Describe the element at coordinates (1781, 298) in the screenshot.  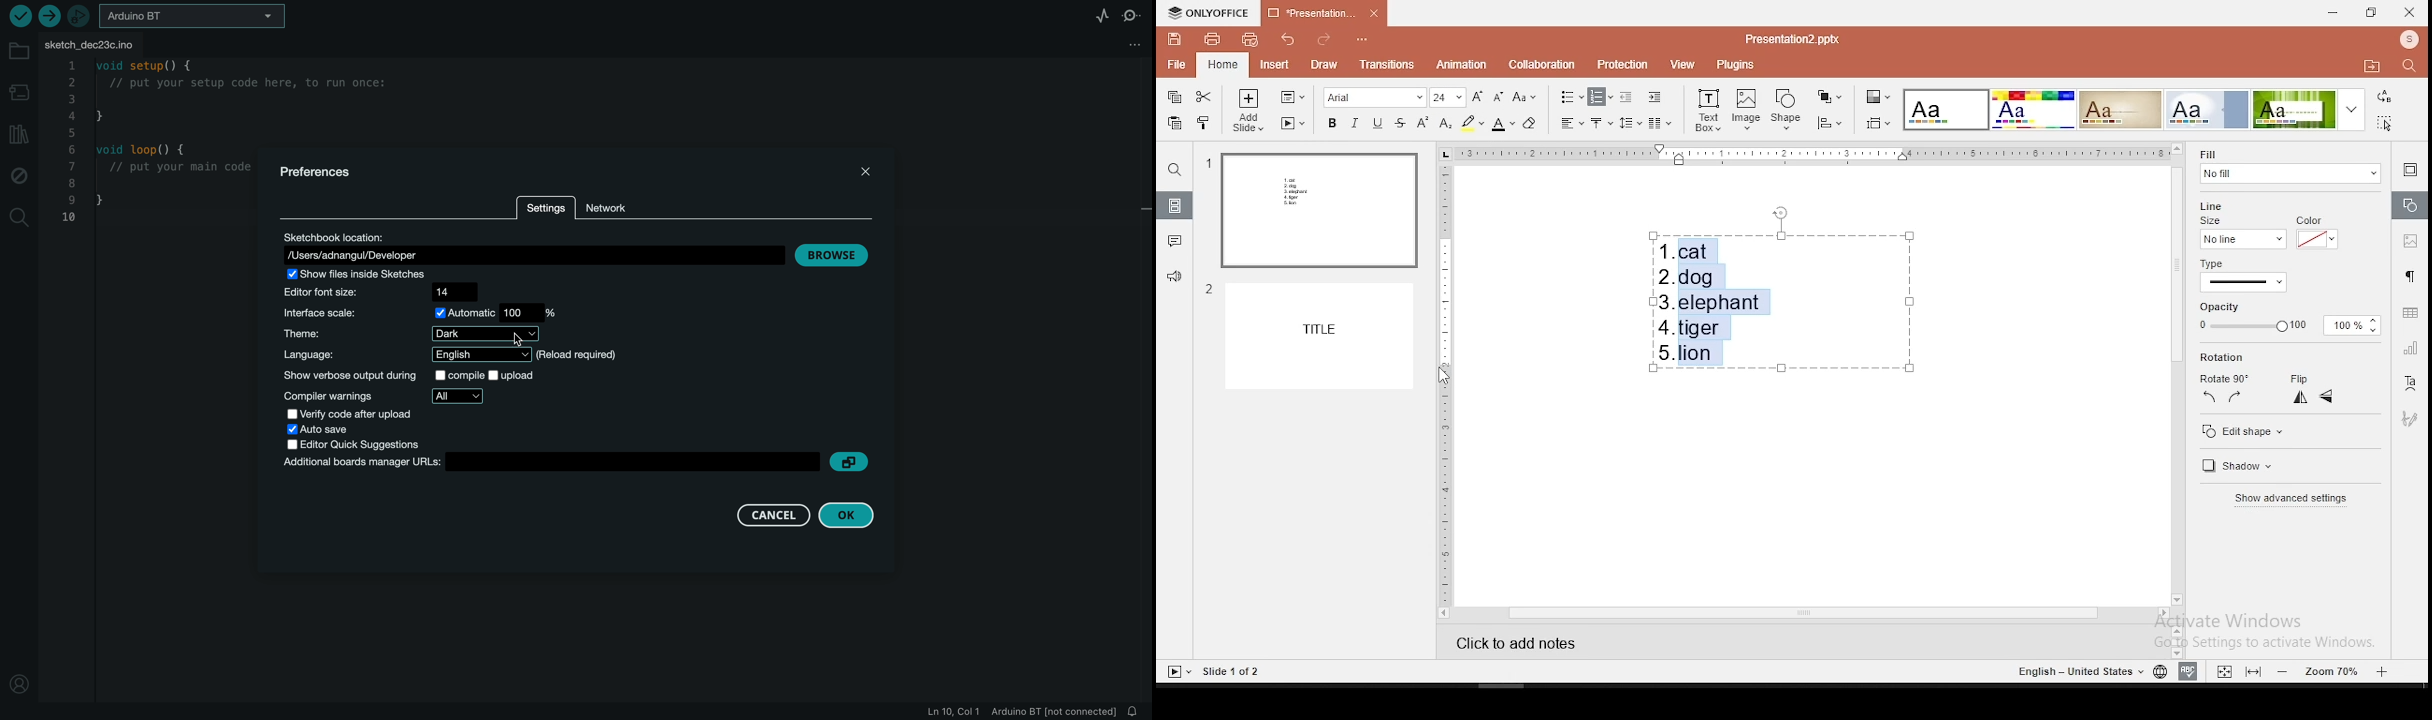
I see `text box` at that location.